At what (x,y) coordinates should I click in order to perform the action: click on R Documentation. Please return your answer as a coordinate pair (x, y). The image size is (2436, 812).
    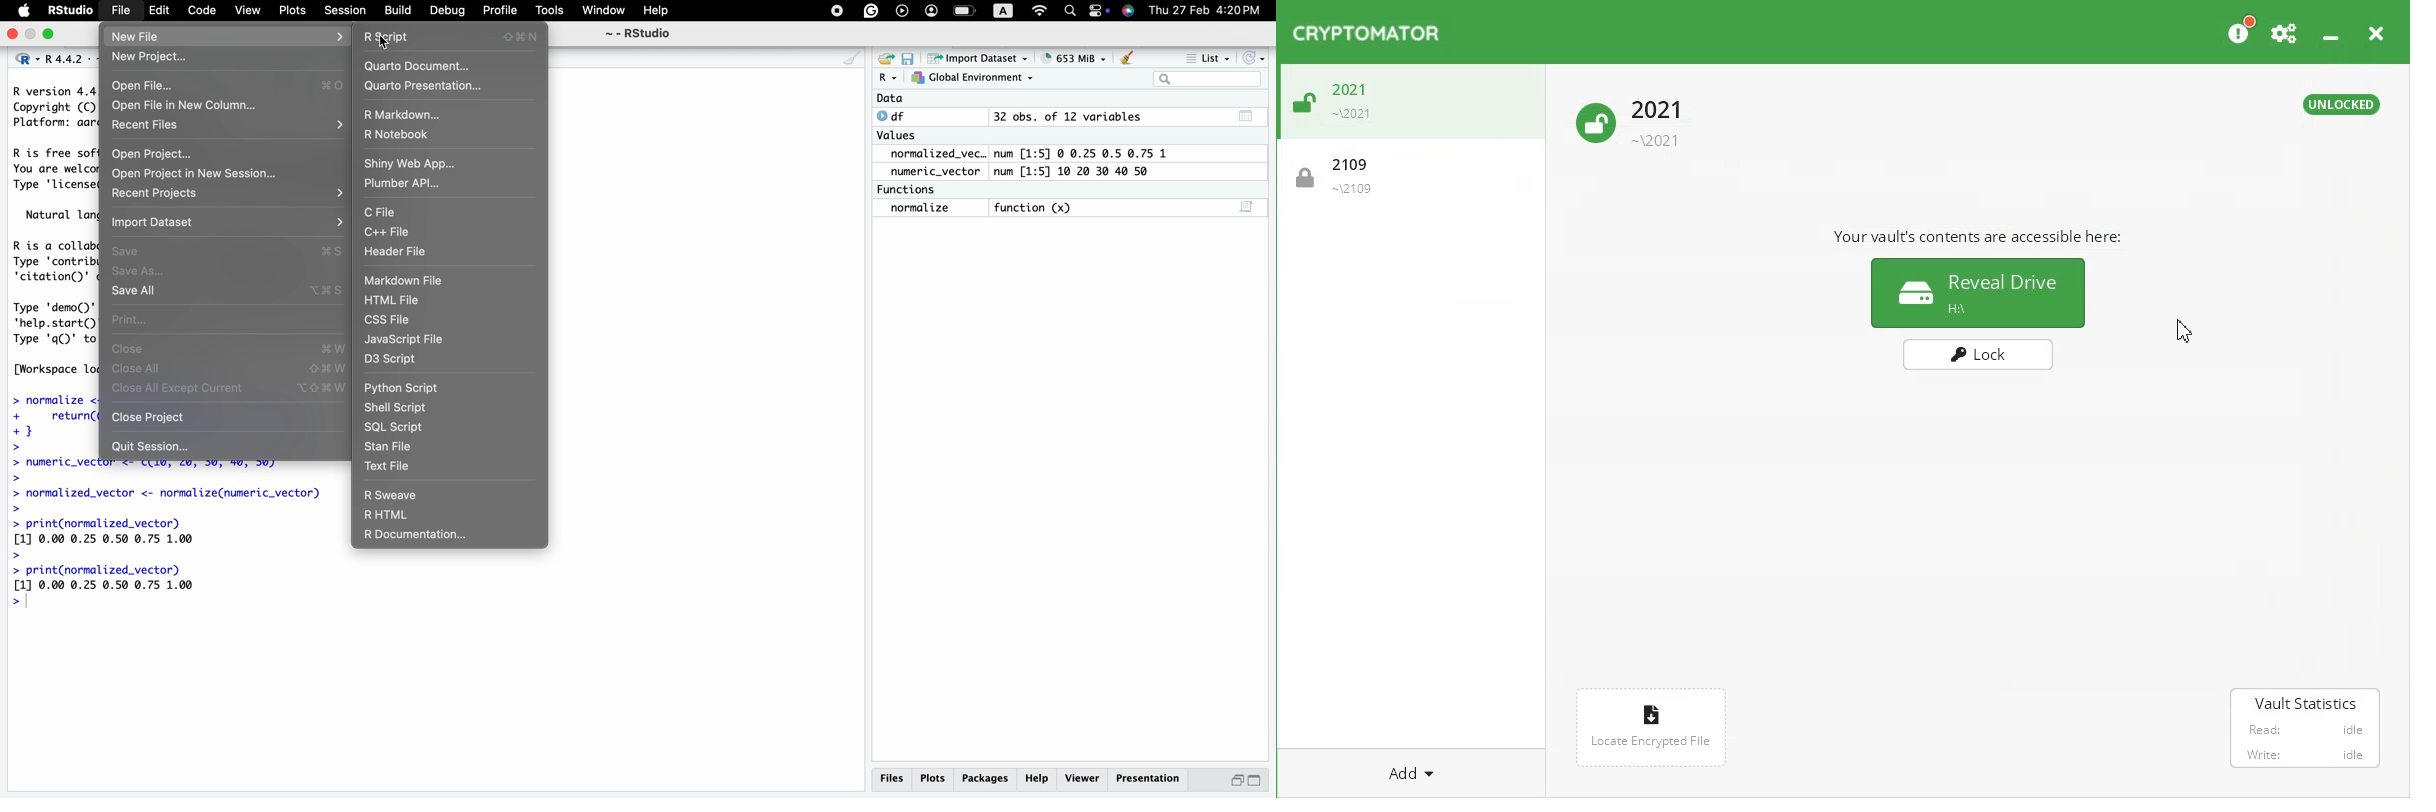
    Looking at the image, I should click on (416, 534).